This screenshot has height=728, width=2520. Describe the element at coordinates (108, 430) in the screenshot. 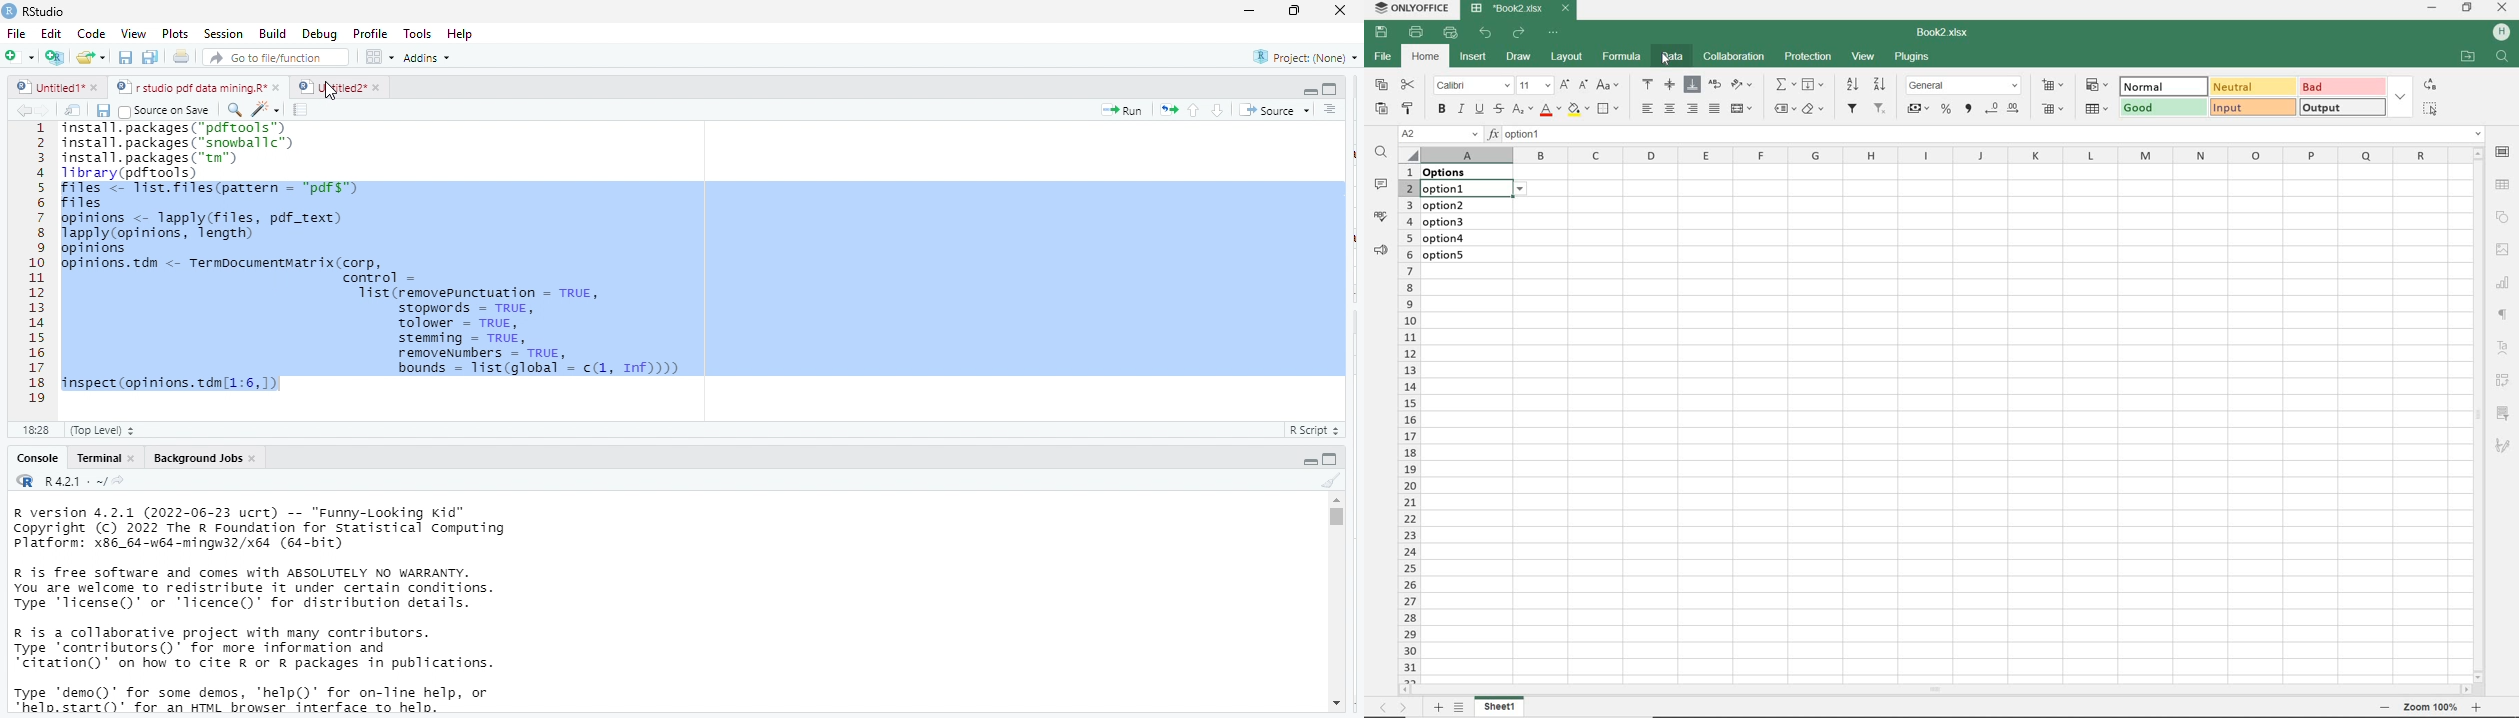

I see `top level` at that location.